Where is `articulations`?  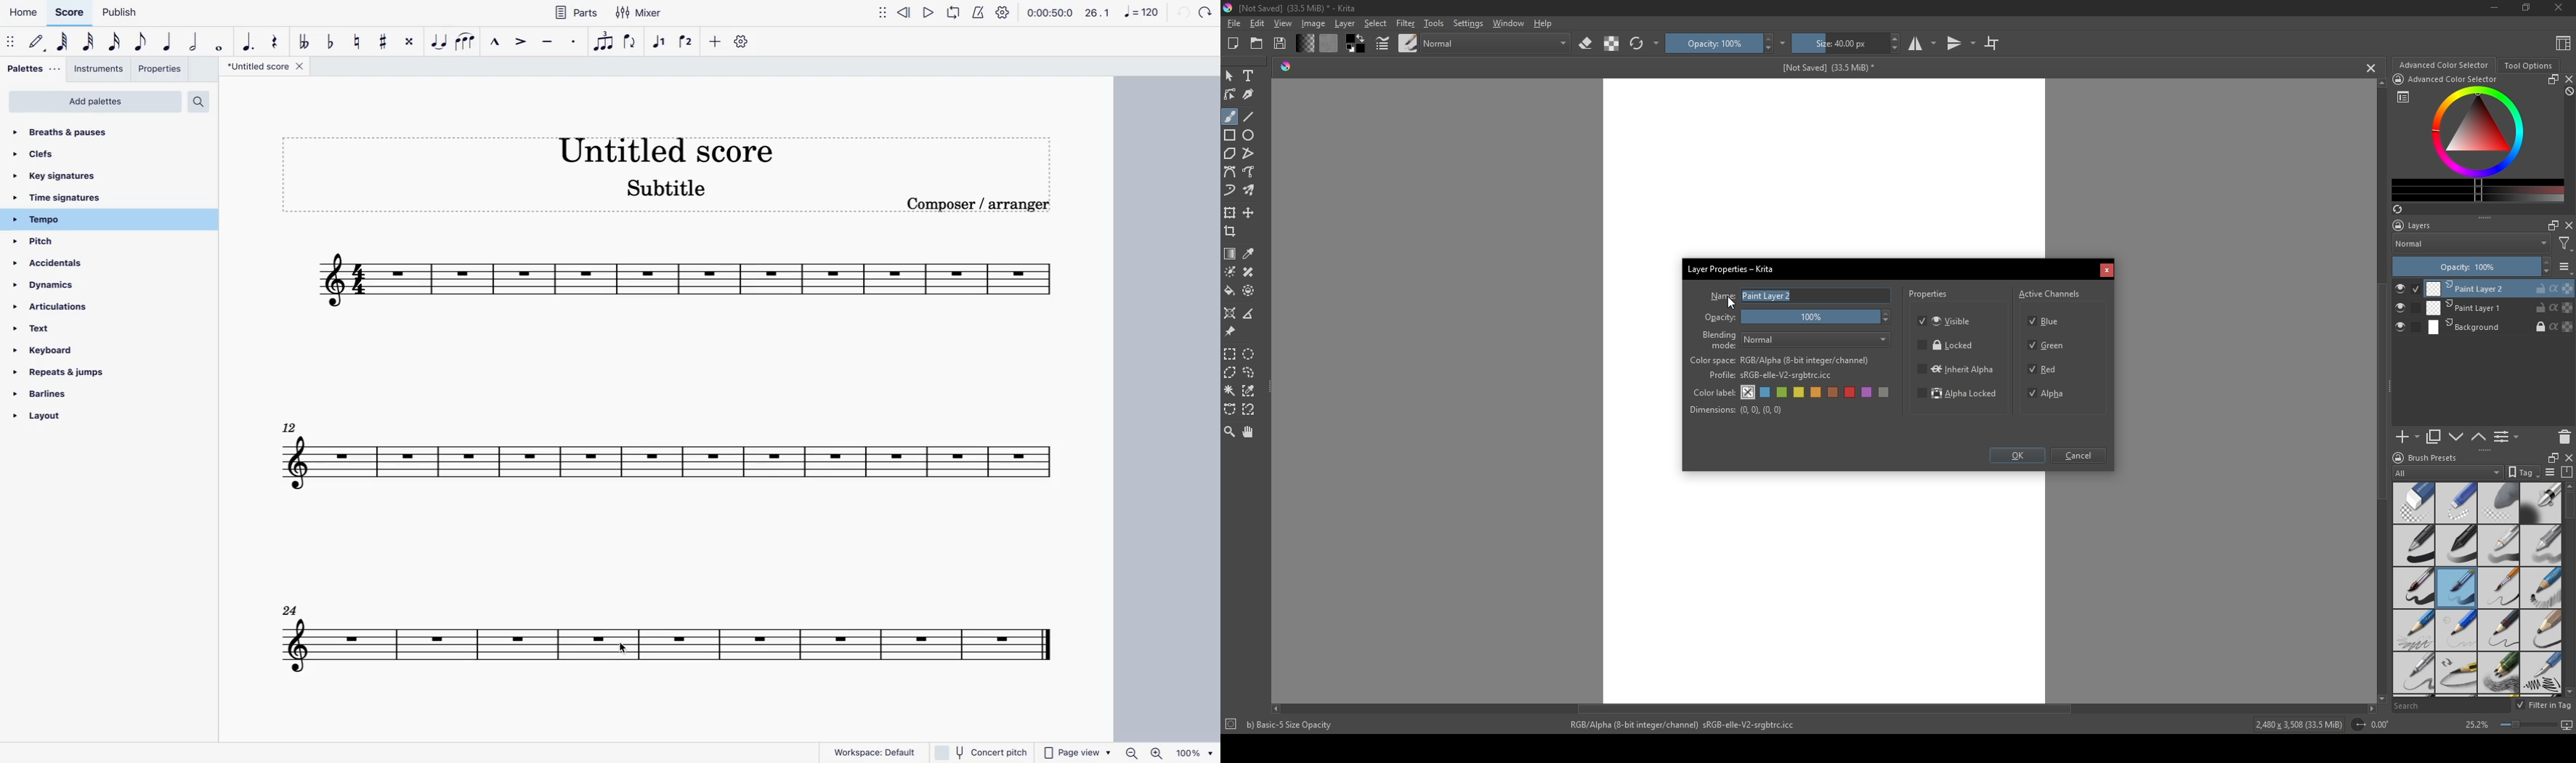 articulations is located at coordinates (69, 307).